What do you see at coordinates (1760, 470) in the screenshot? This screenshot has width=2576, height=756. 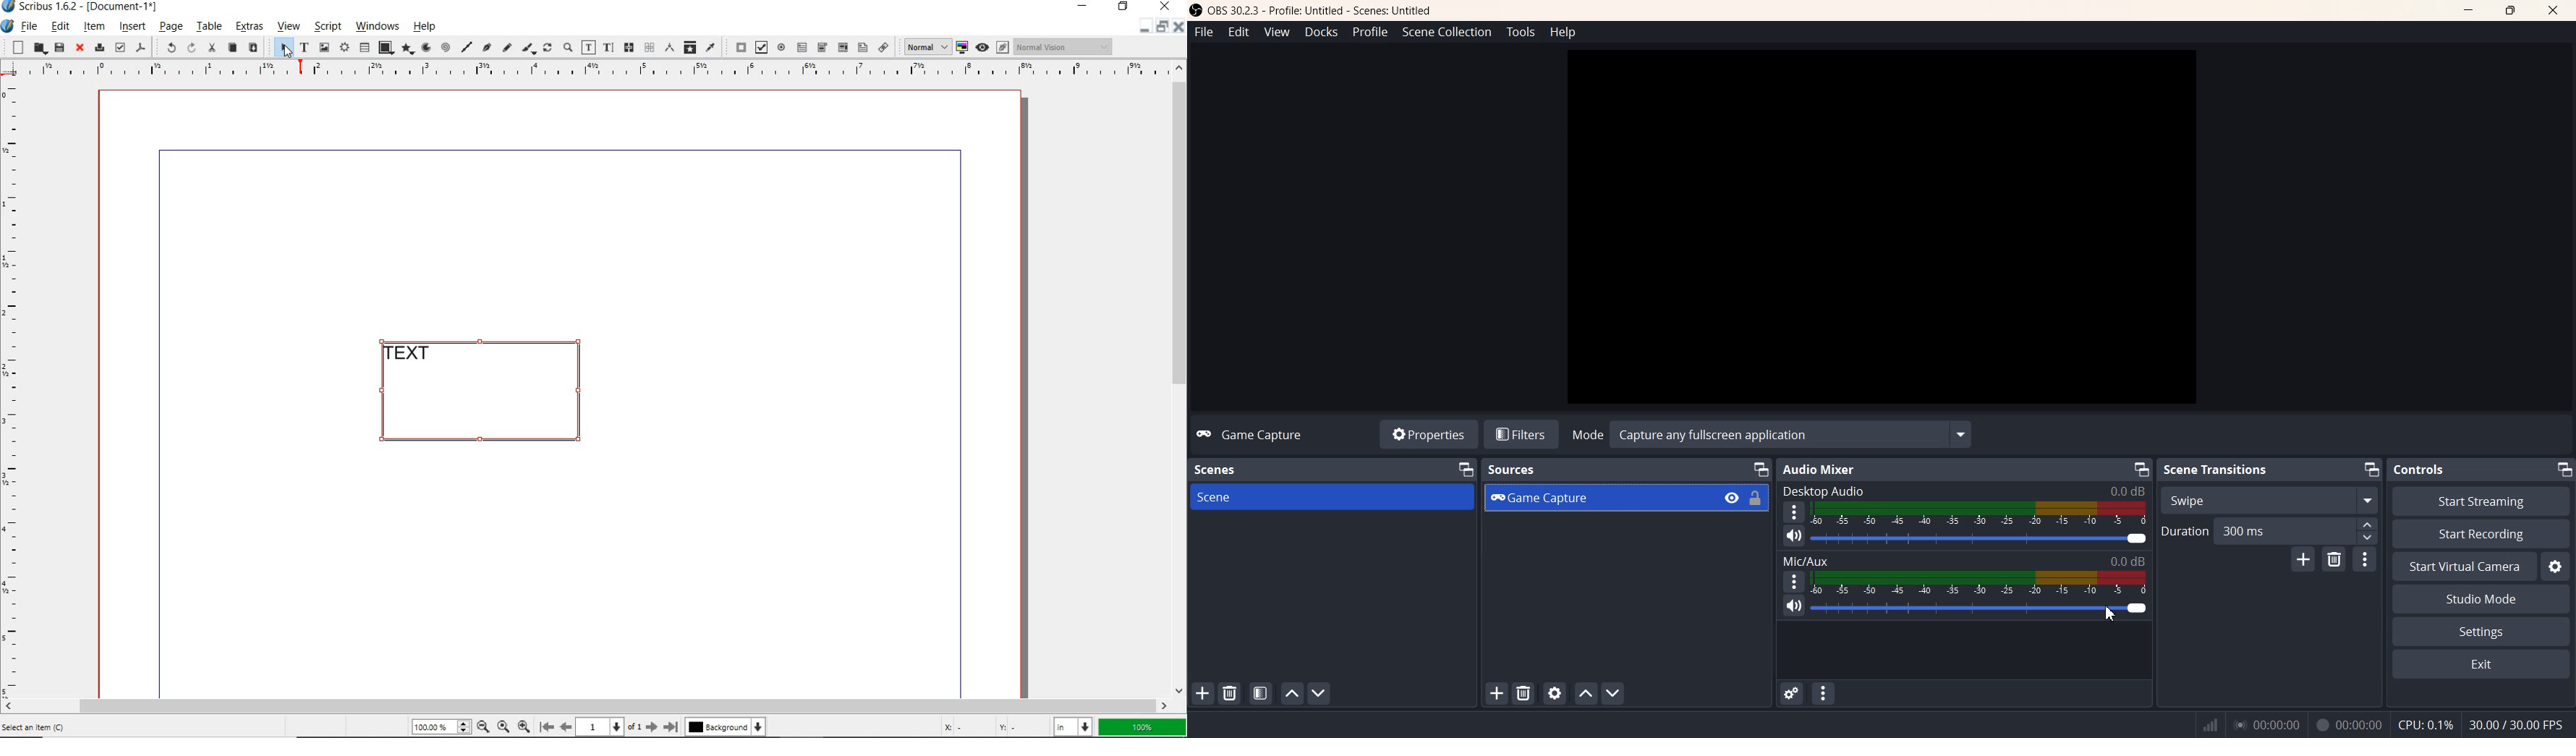 I see `Minimize` at bounding box center [1760, 470].